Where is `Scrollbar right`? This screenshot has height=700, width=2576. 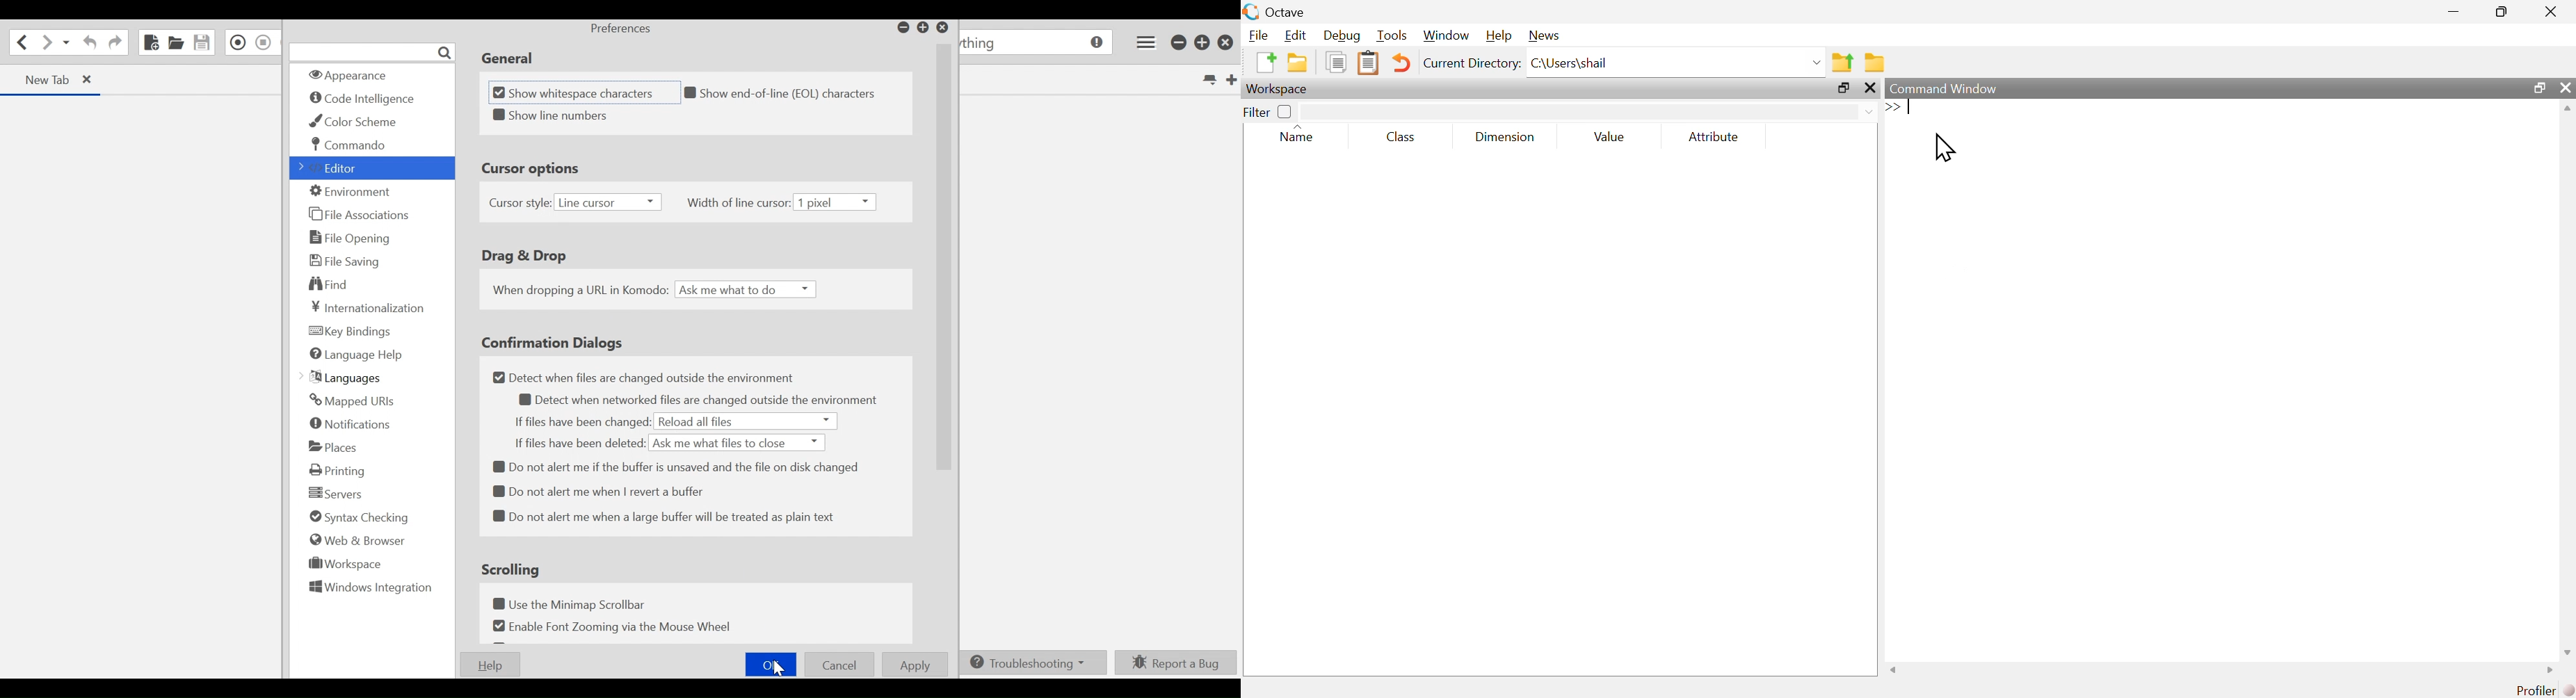
Scrollbar right is located at coordinates (2547, 669).